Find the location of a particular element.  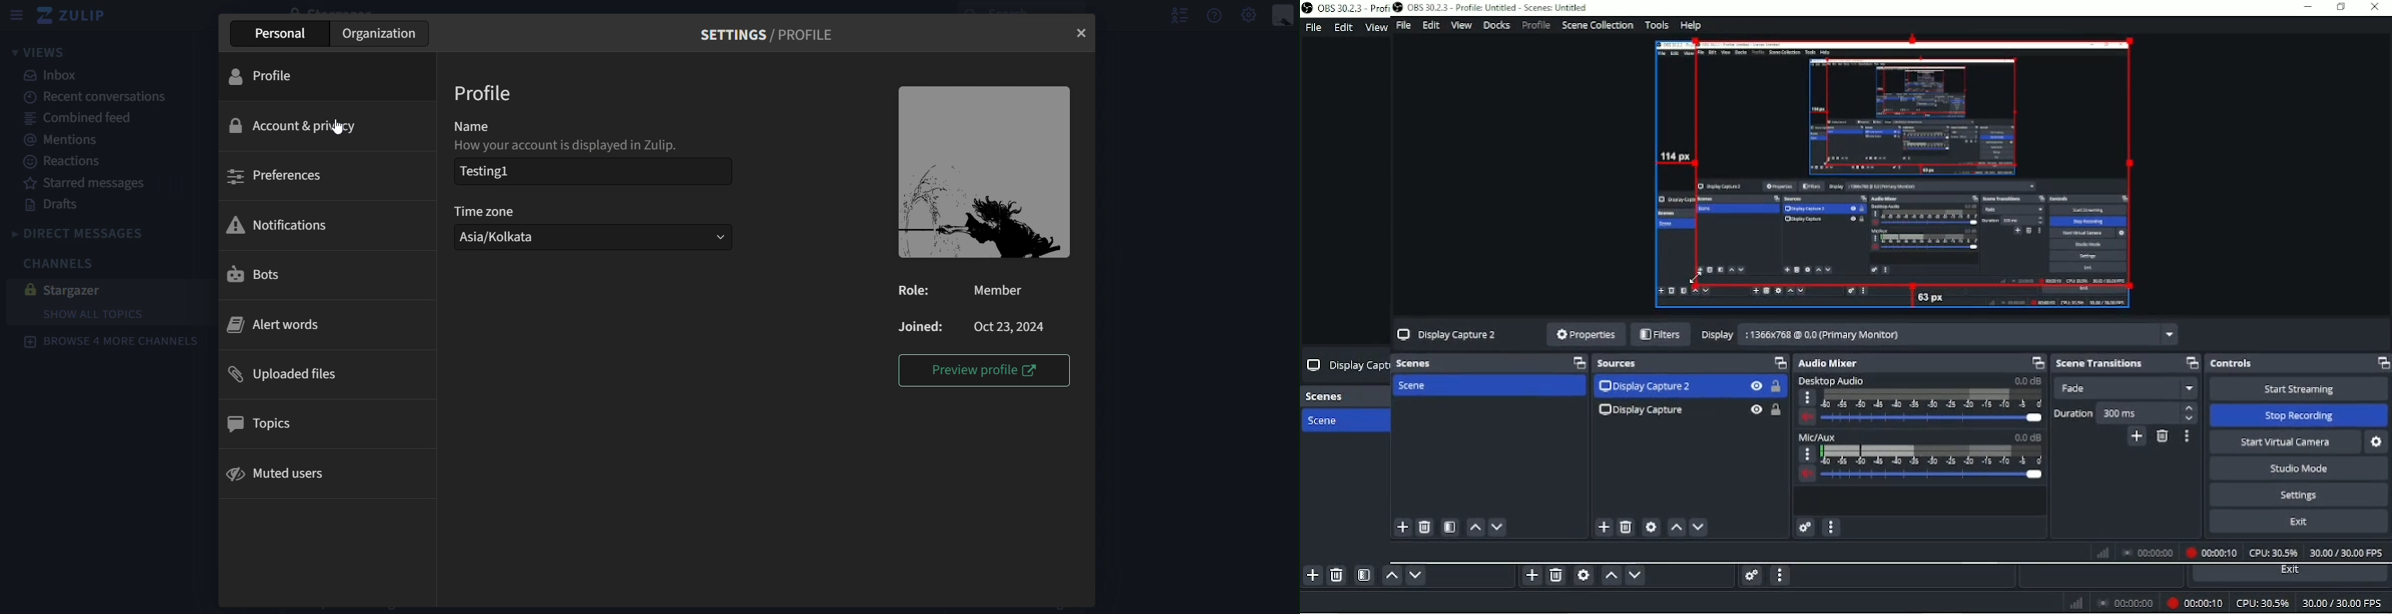

more options is located at coordinates (1804, 455).